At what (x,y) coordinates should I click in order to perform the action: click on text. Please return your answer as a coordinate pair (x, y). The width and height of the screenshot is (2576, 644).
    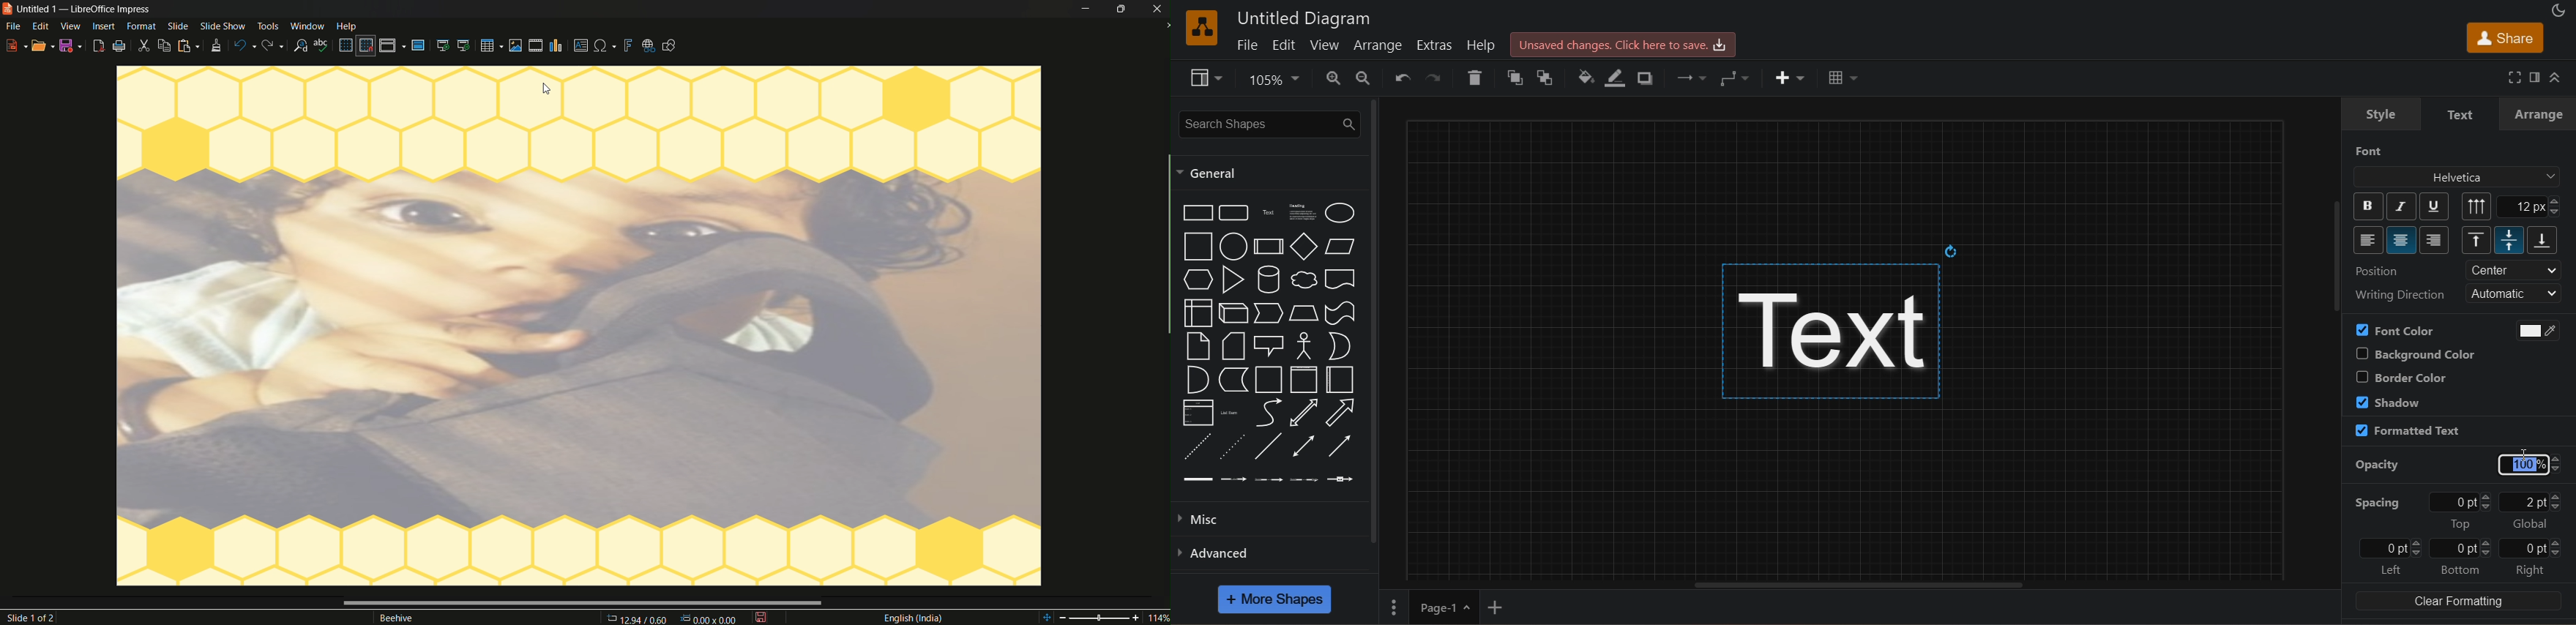
    Looking at the image, I should click on (1271, 212).